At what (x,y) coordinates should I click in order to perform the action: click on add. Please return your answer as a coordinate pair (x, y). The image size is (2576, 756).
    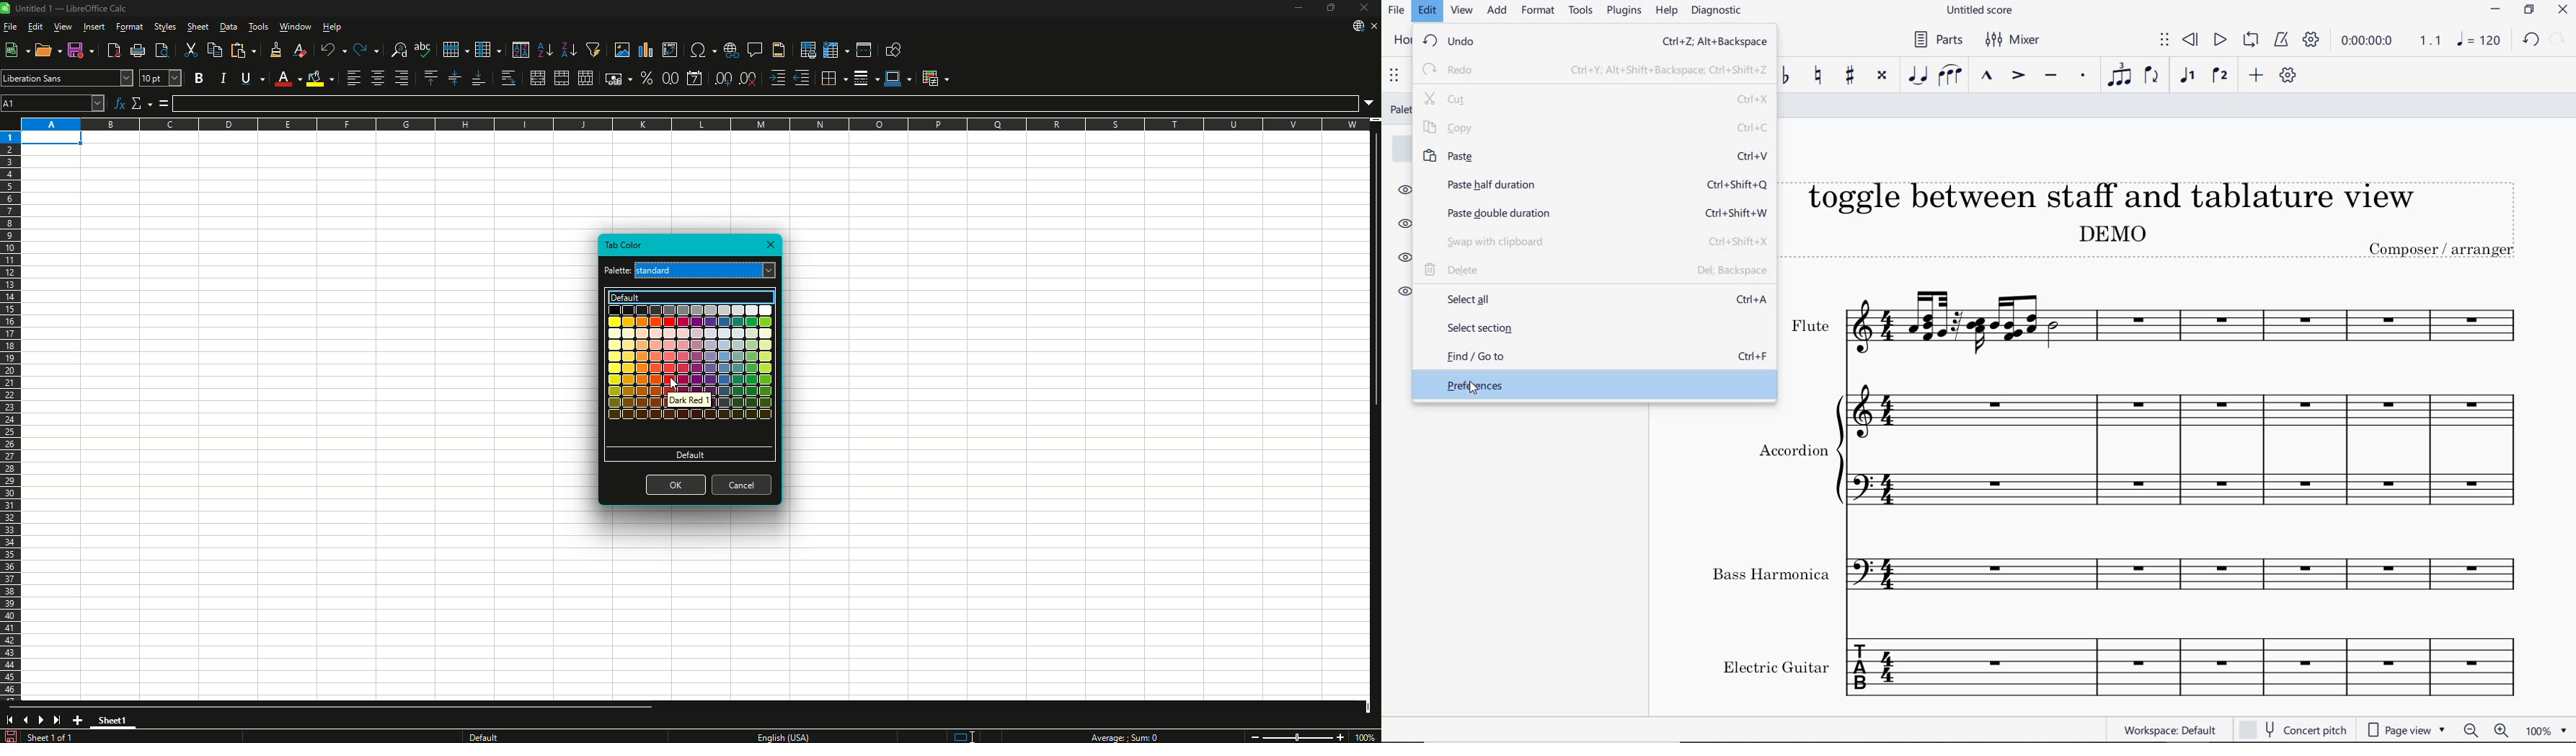
    Looking at the image, I should click on (1495, 11).